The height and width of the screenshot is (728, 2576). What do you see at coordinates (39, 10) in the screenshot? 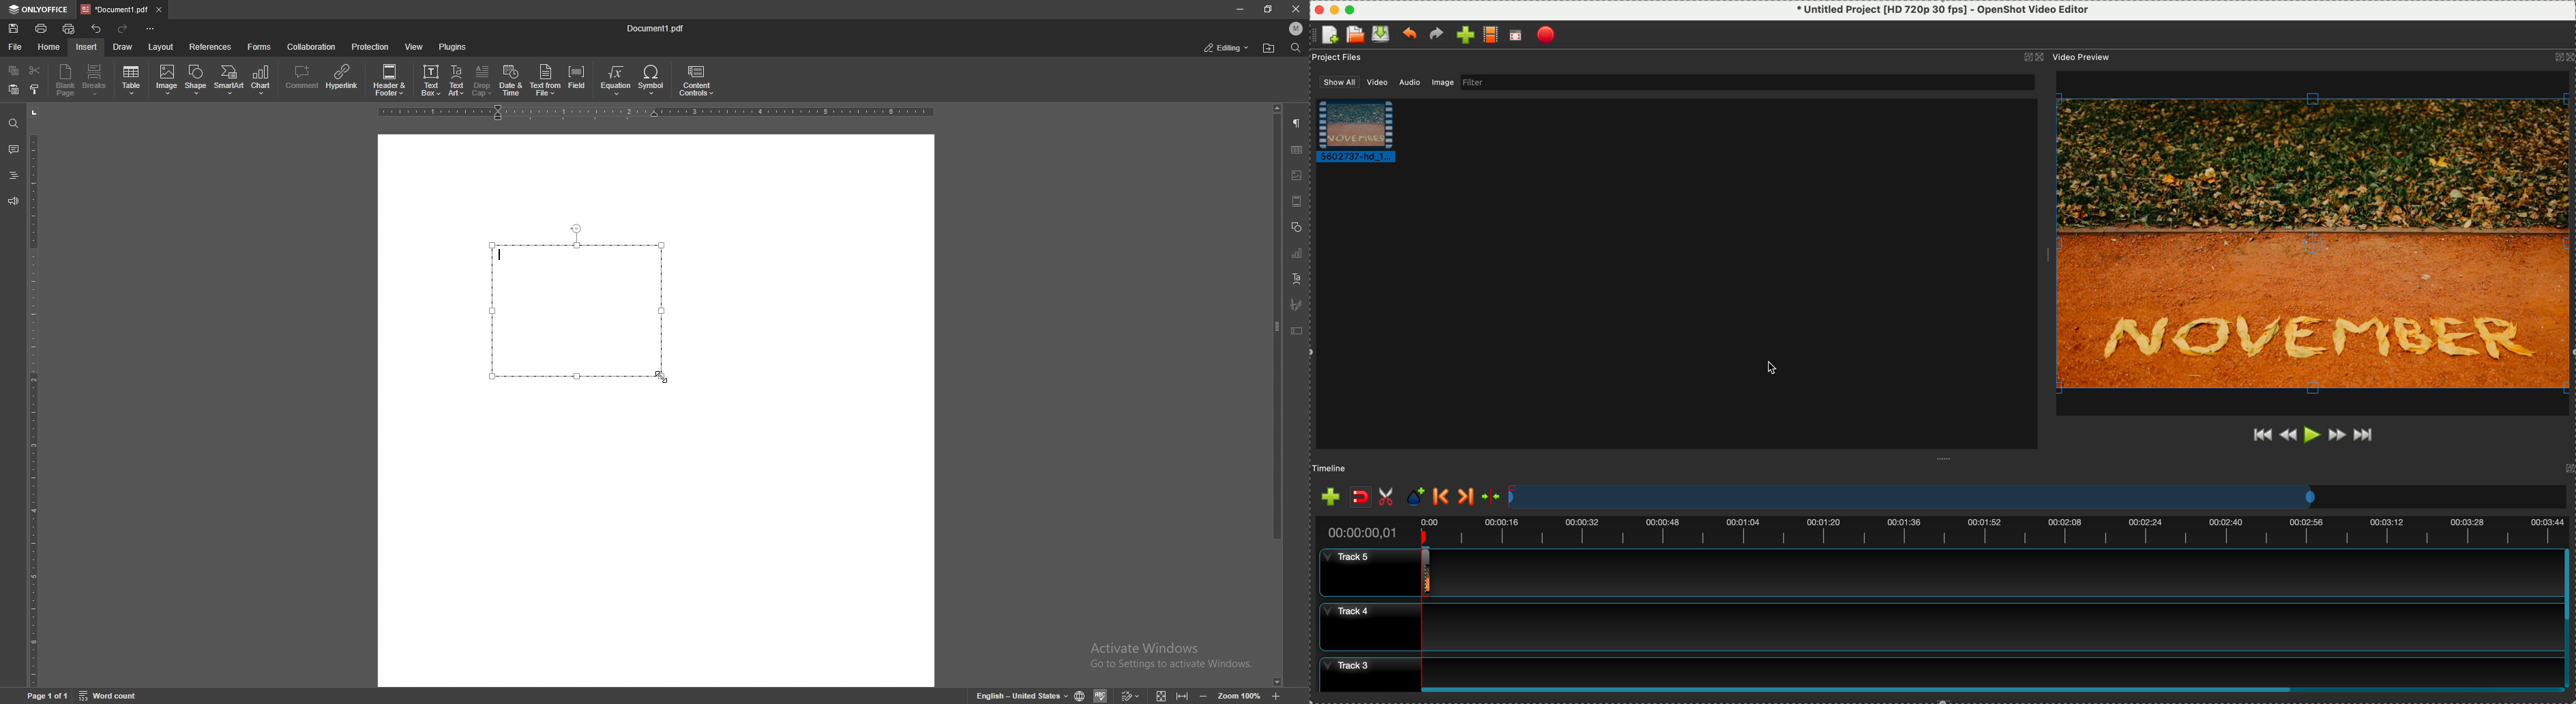
I see `onlyoffice` at bounding box center [39, 10].